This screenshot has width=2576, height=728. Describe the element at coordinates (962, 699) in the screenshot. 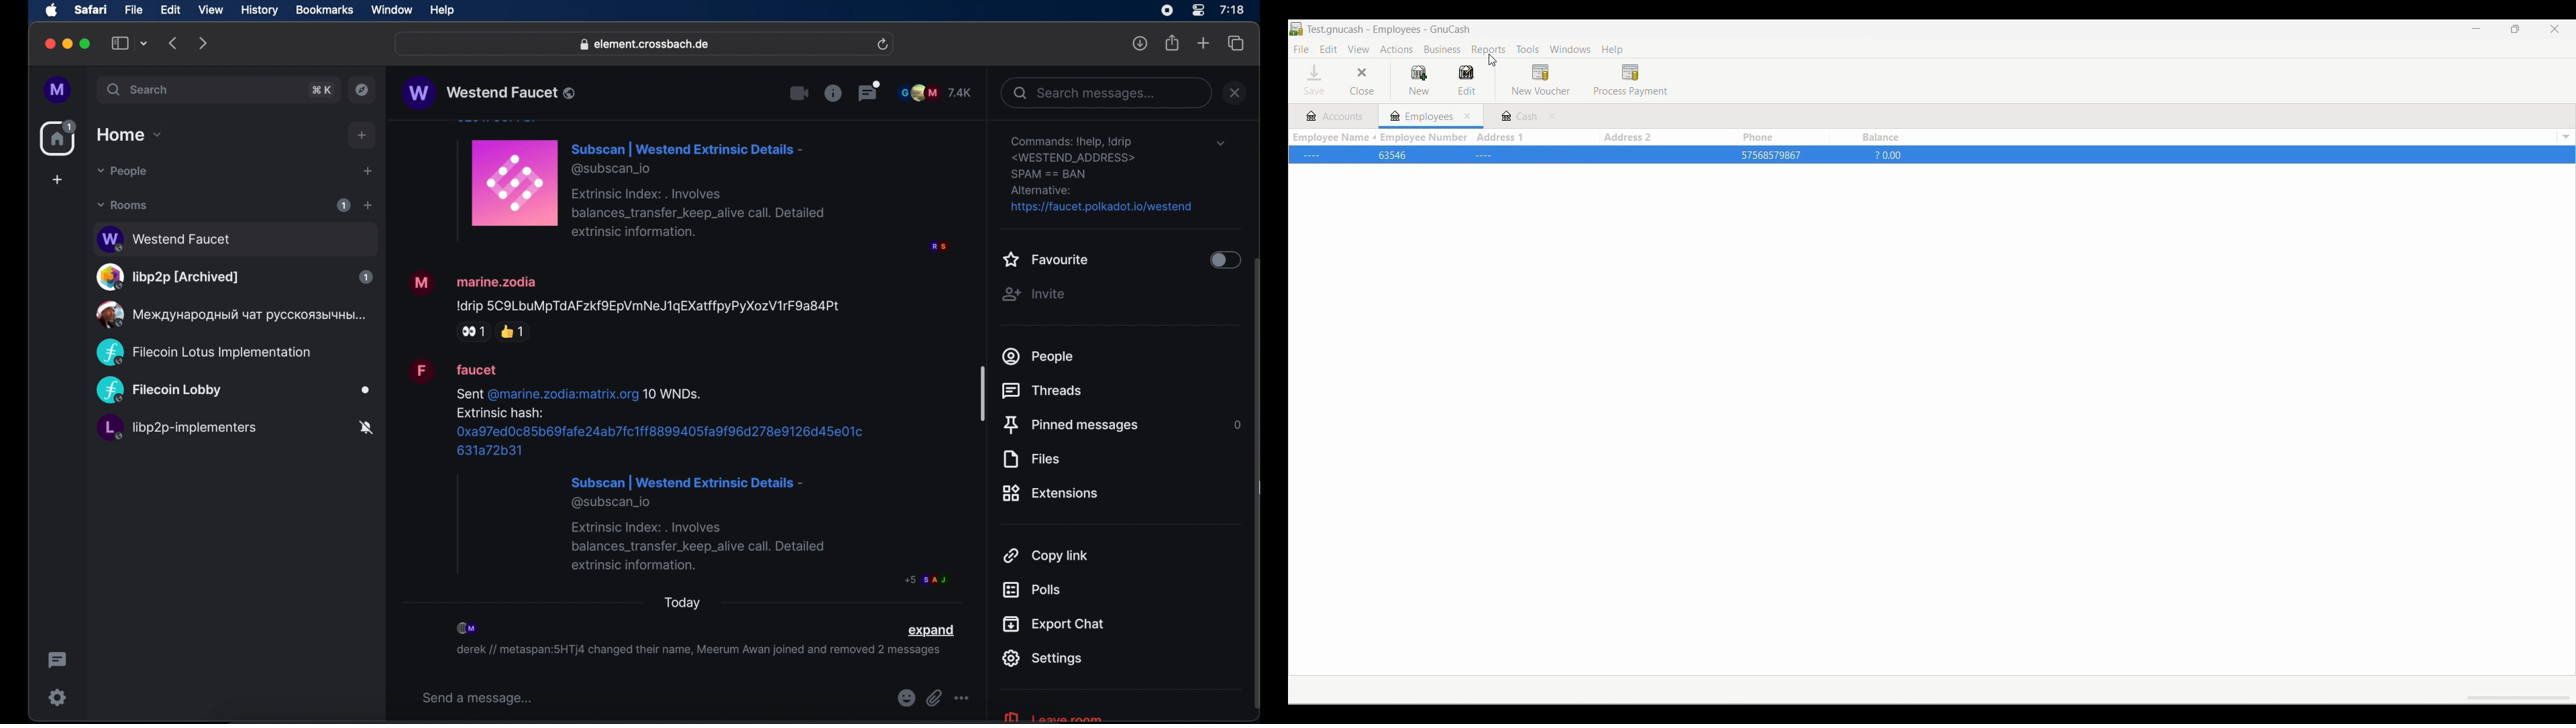

I see `more options` at that location.